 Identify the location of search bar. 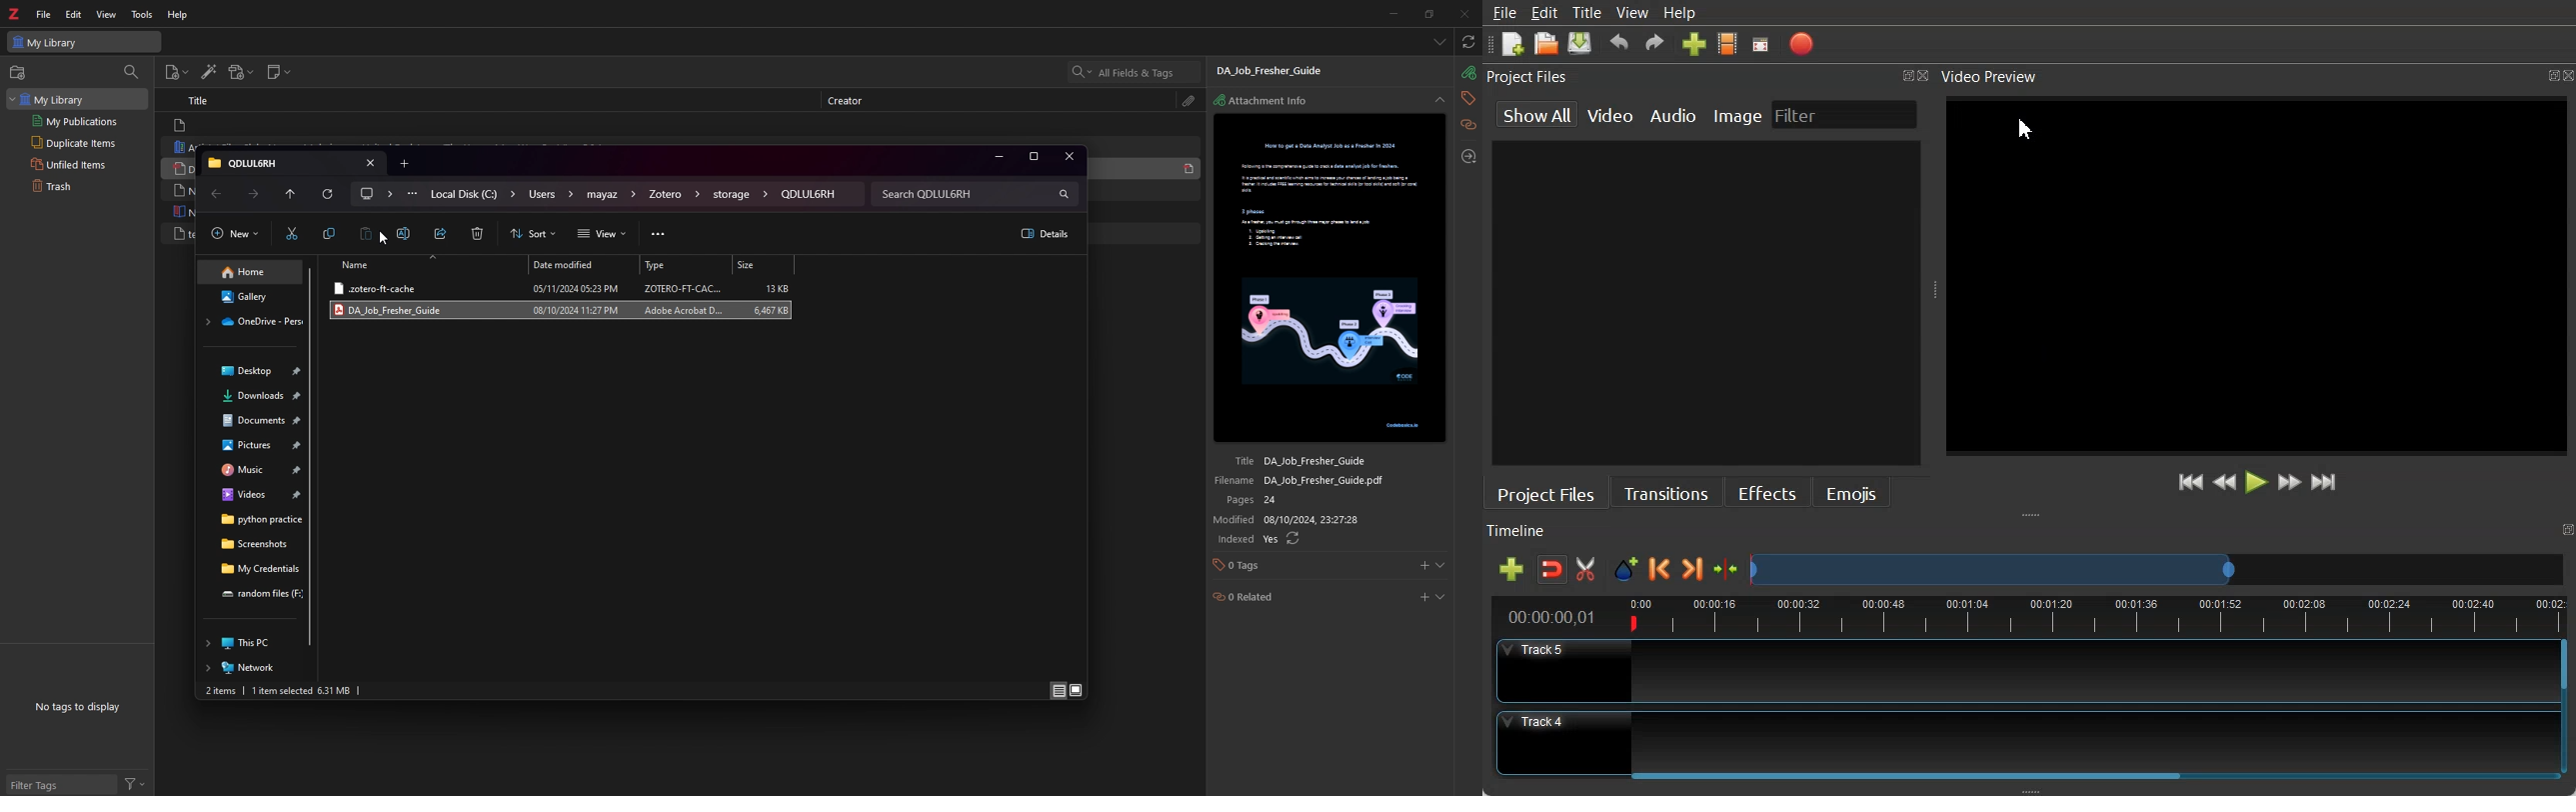
(977, 193).